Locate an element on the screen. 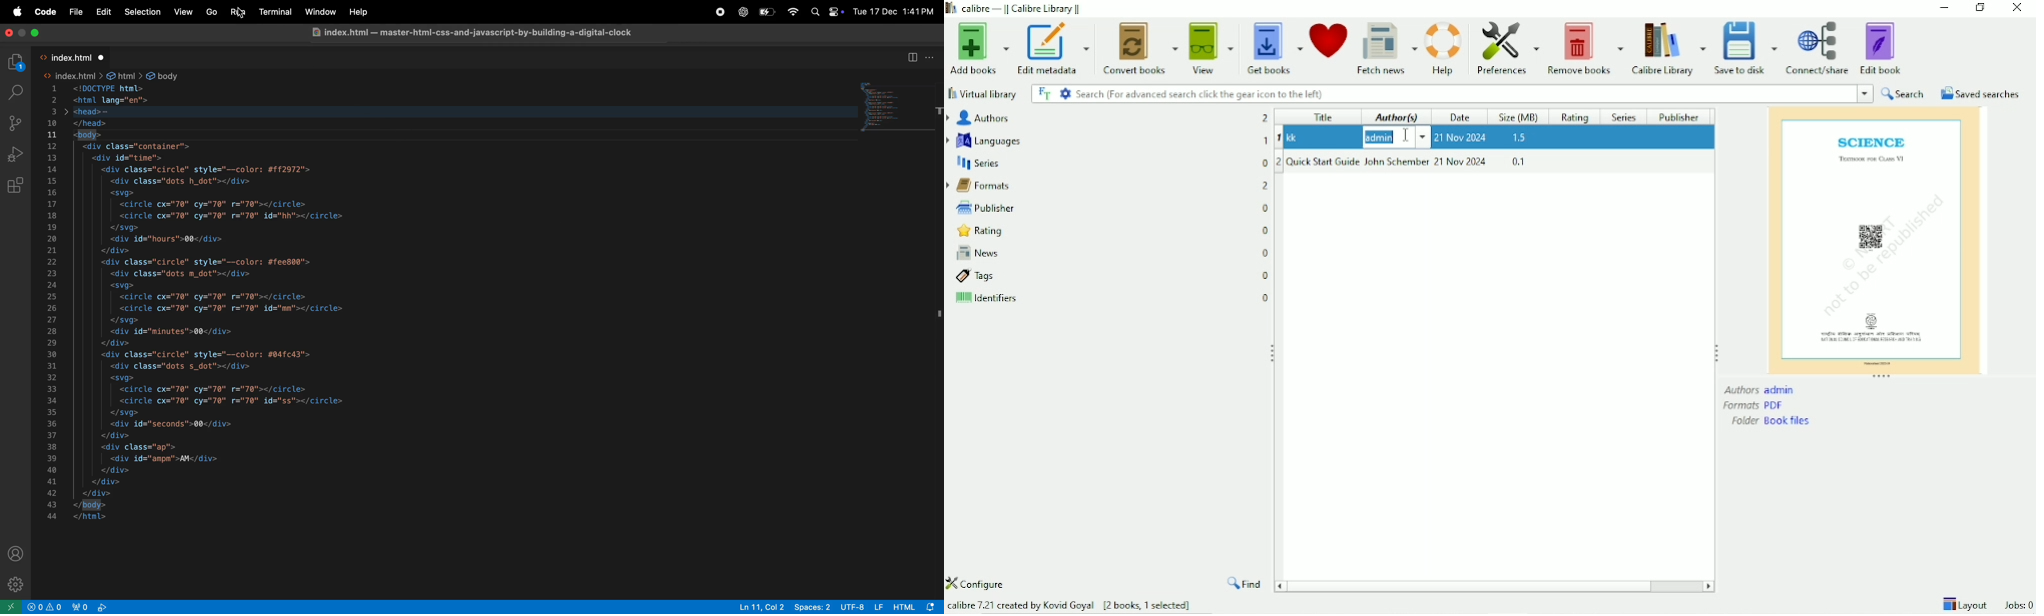 The height and width of the screenshot is (616, 2044). wifi is located at coordinates (793, 11).